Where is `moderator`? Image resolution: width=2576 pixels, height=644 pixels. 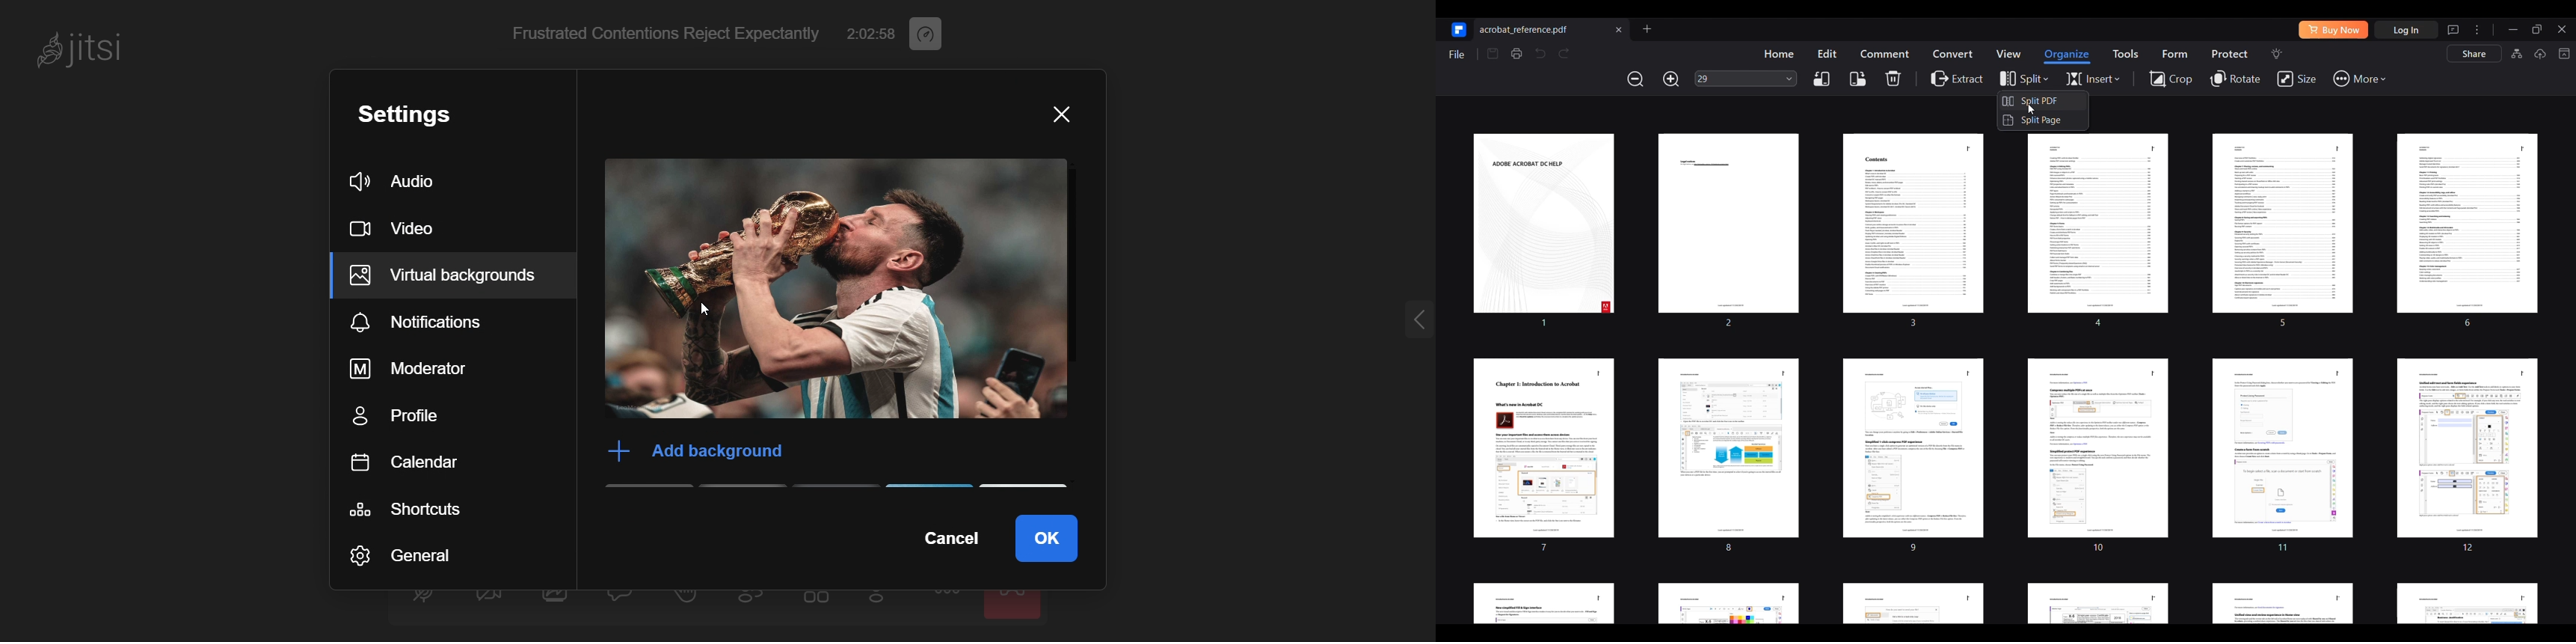
moderator is located at coordinates (436, 369).